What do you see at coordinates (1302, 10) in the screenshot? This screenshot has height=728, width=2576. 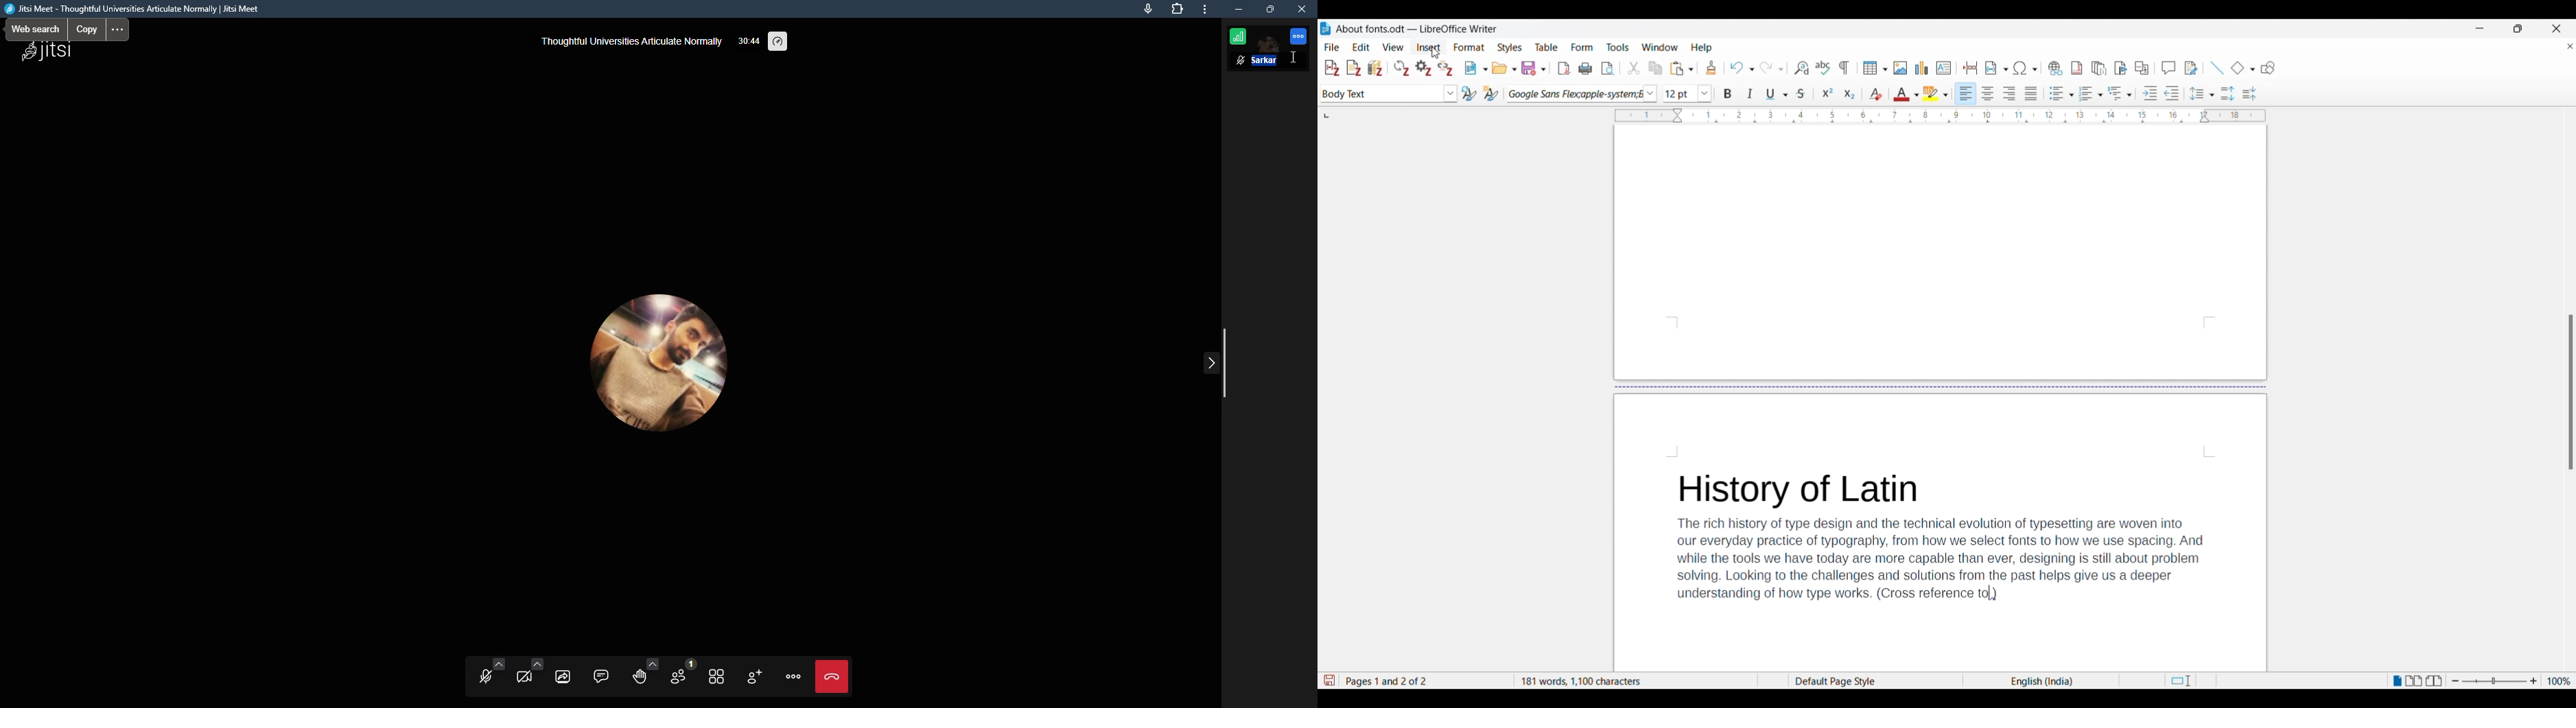 I see `close` at bounding box center [1302, 10].